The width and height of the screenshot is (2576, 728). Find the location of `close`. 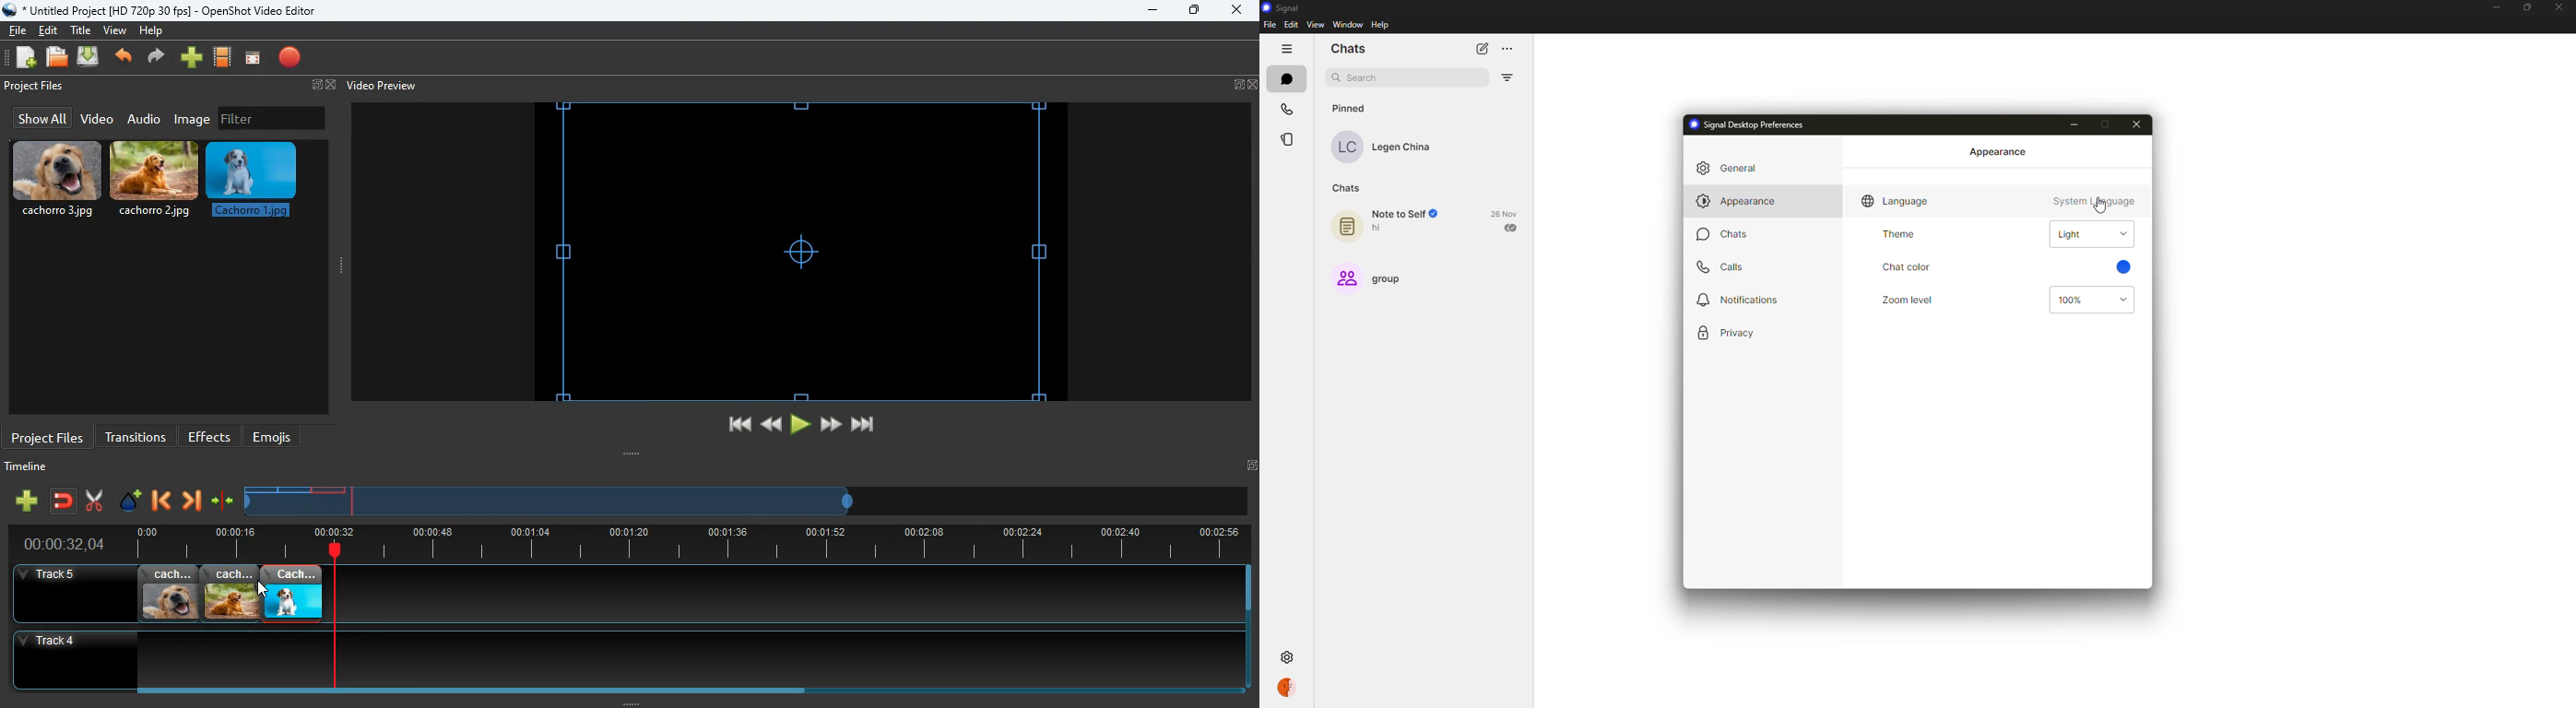

close is located at coordinates (2141, 123).